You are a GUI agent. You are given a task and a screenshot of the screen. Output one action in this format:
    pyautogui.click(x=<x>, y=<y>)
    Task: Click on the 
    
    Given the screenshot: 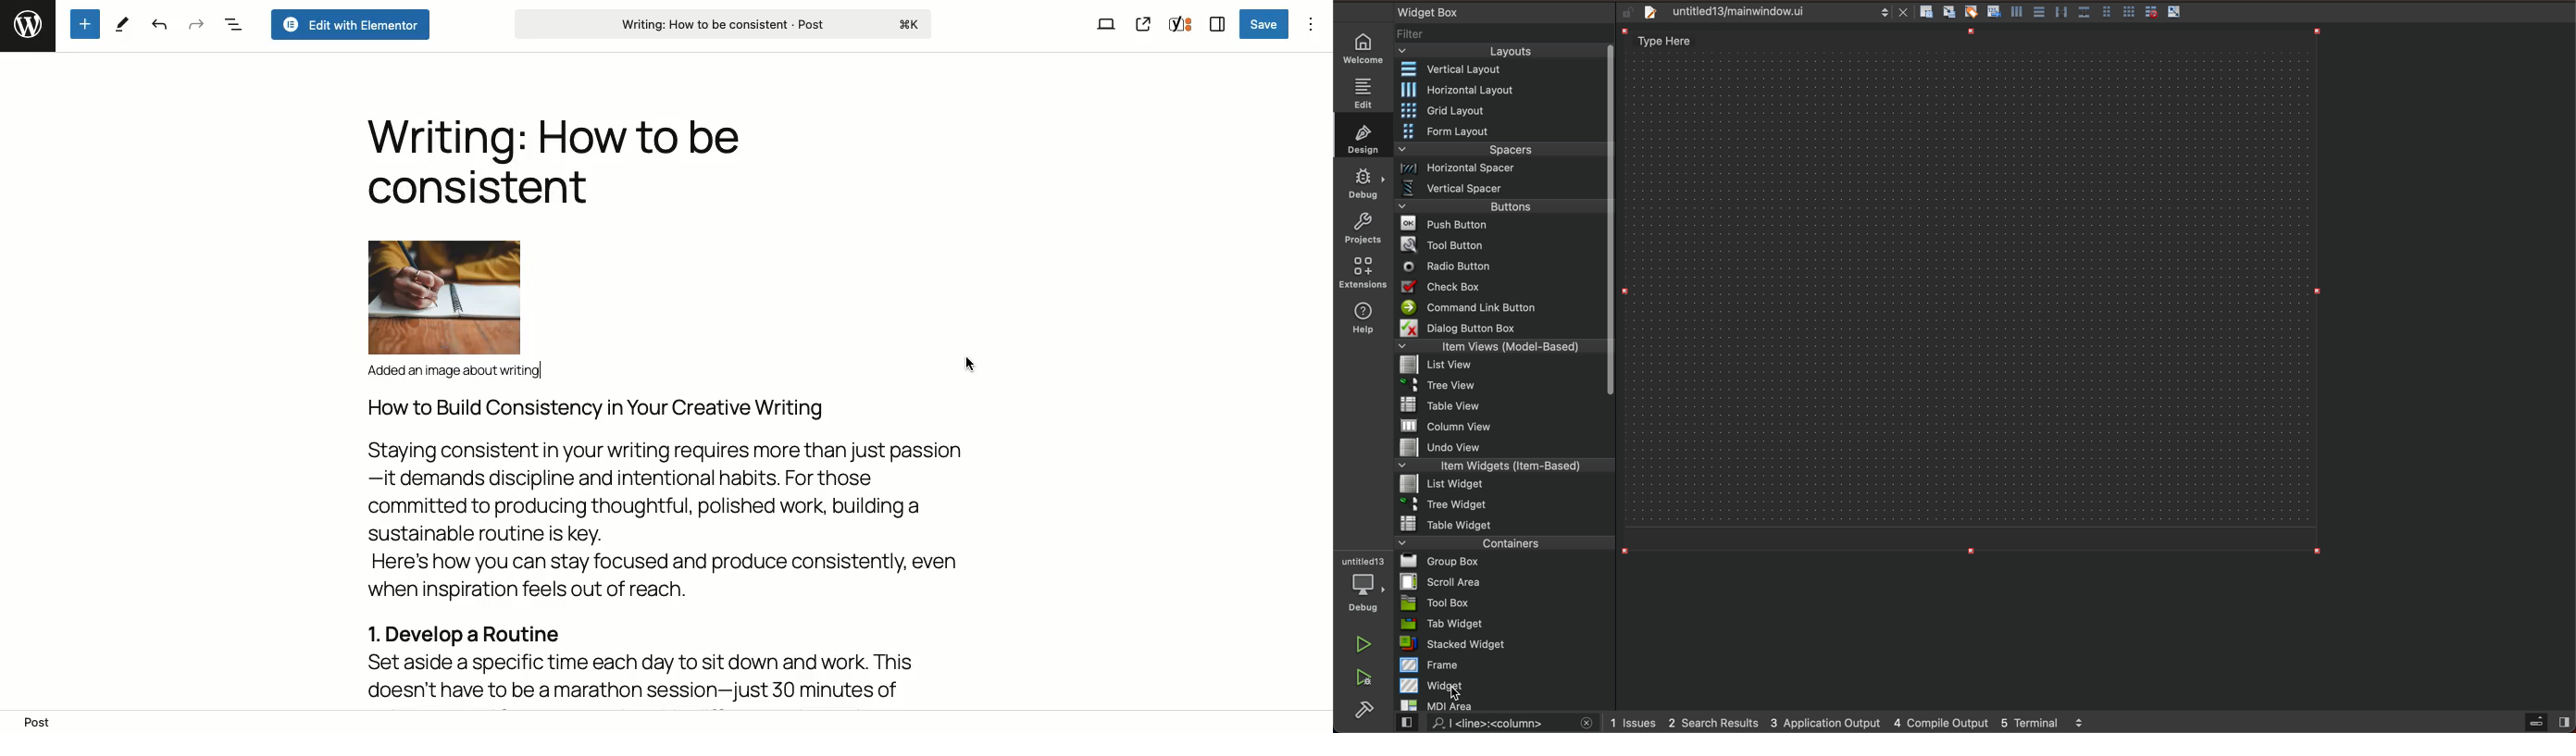 What is the action you would take?
    pyautogui.click(x=2151, y=12)
    